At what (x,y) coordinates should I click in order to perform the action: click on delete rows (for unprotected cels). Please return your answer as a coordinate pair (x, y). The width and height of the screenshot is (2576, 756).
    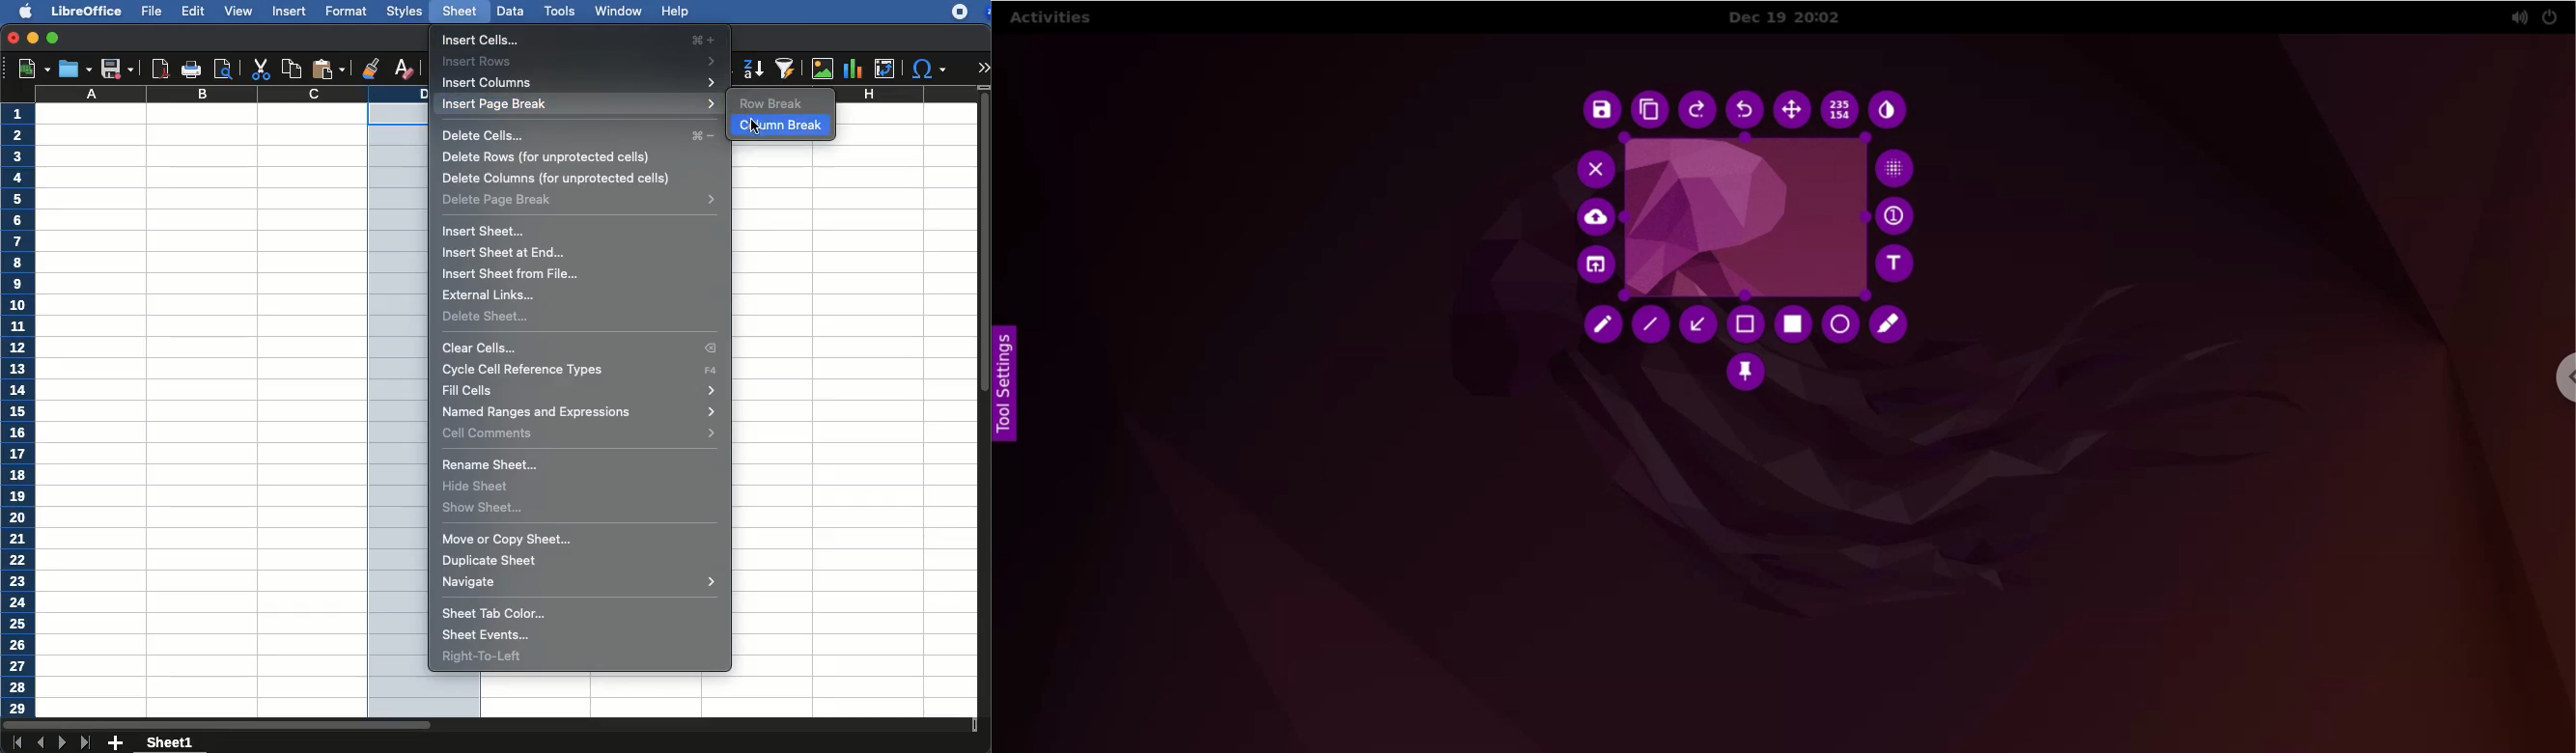
    Looking at the image, I should click on (547, 157).